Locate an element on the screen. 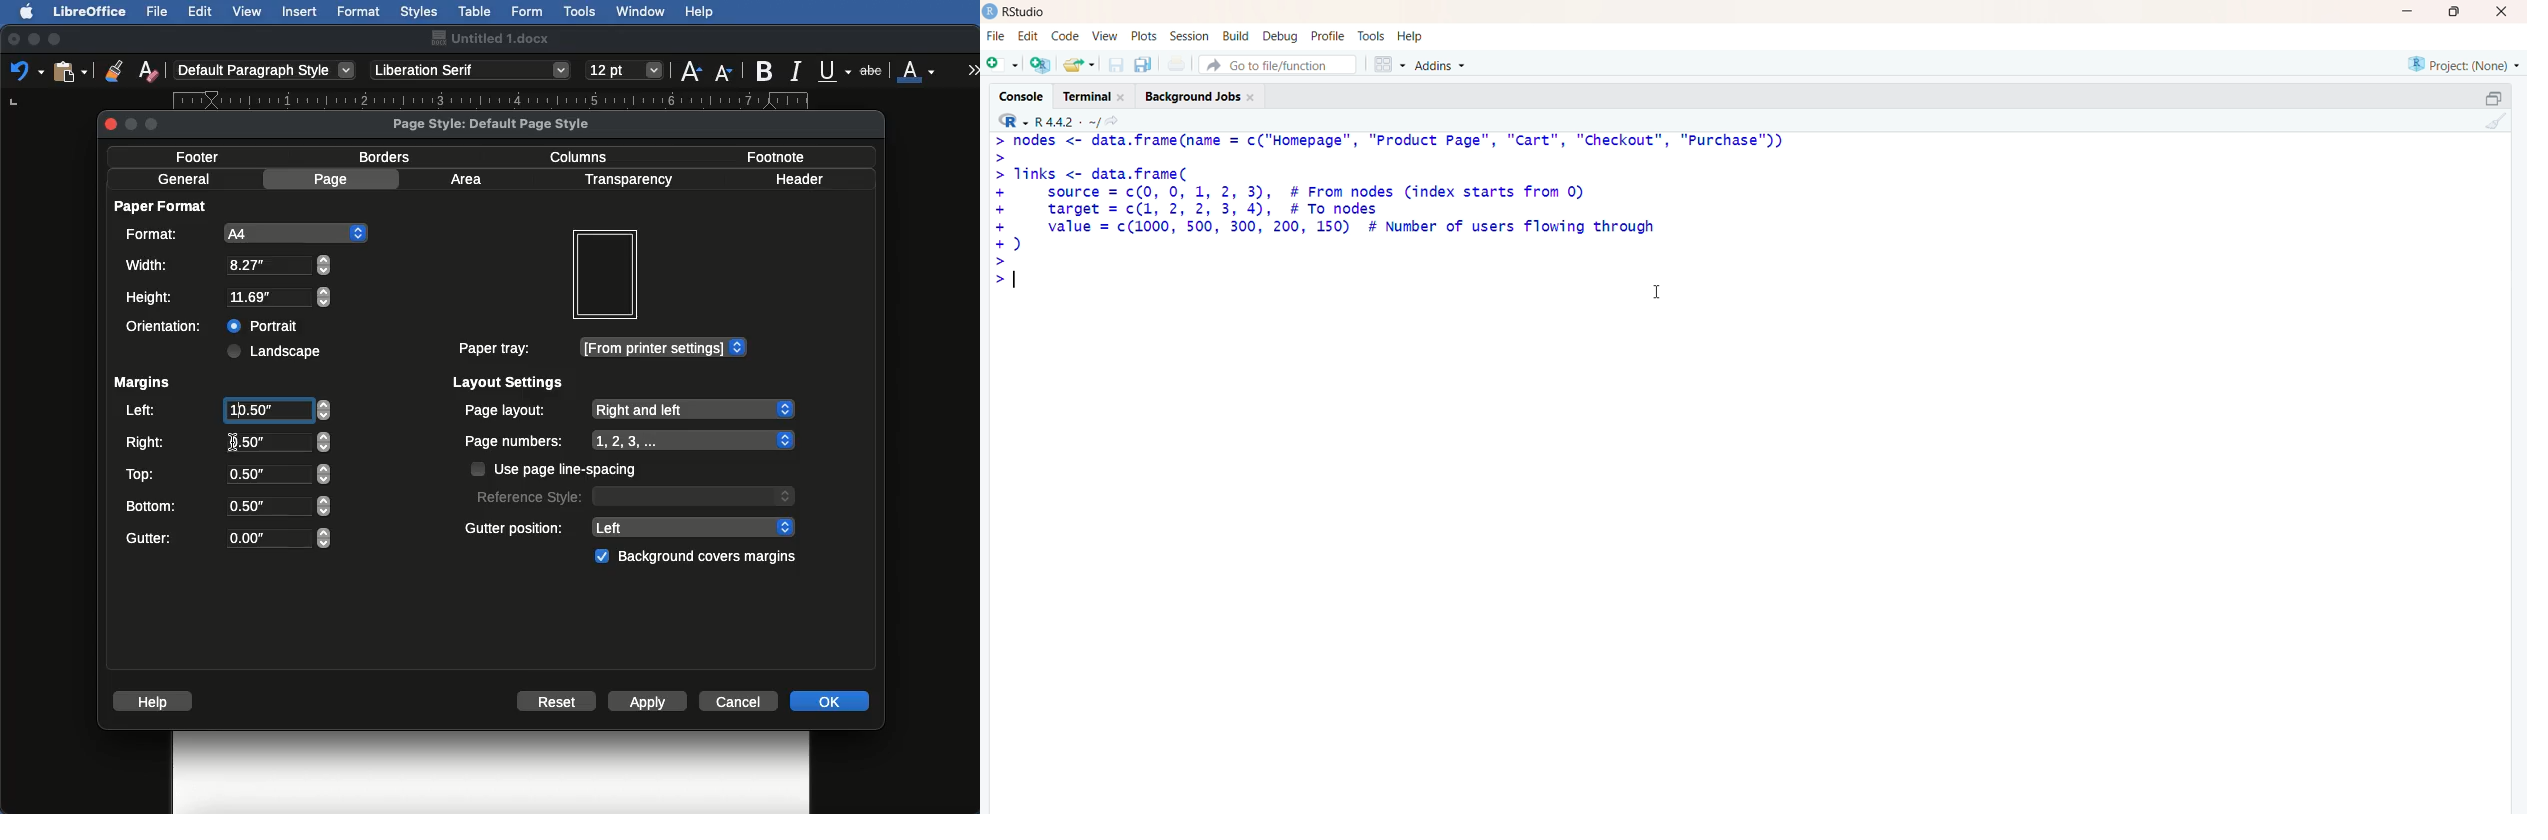 The image size is (2548, 840). Italics is located at coordinates (799, 69).